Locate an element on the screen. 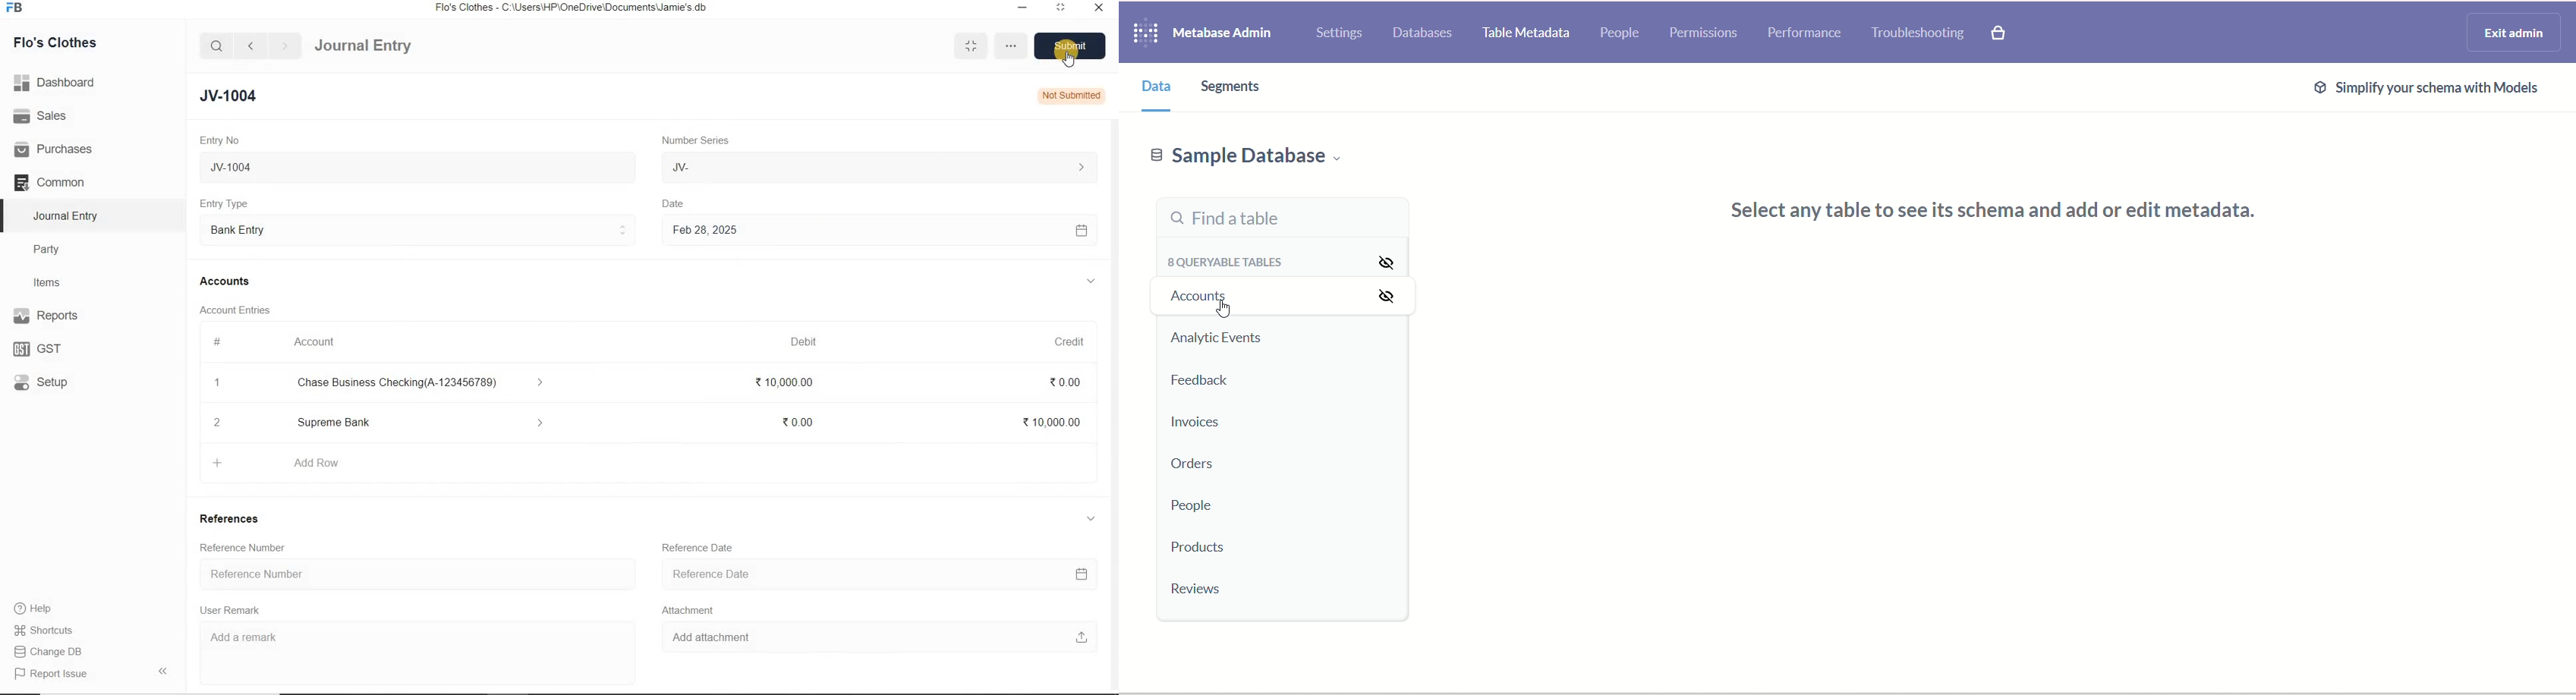 The image size is (2576, 700). Collpase is located at coordinates (162, 670).